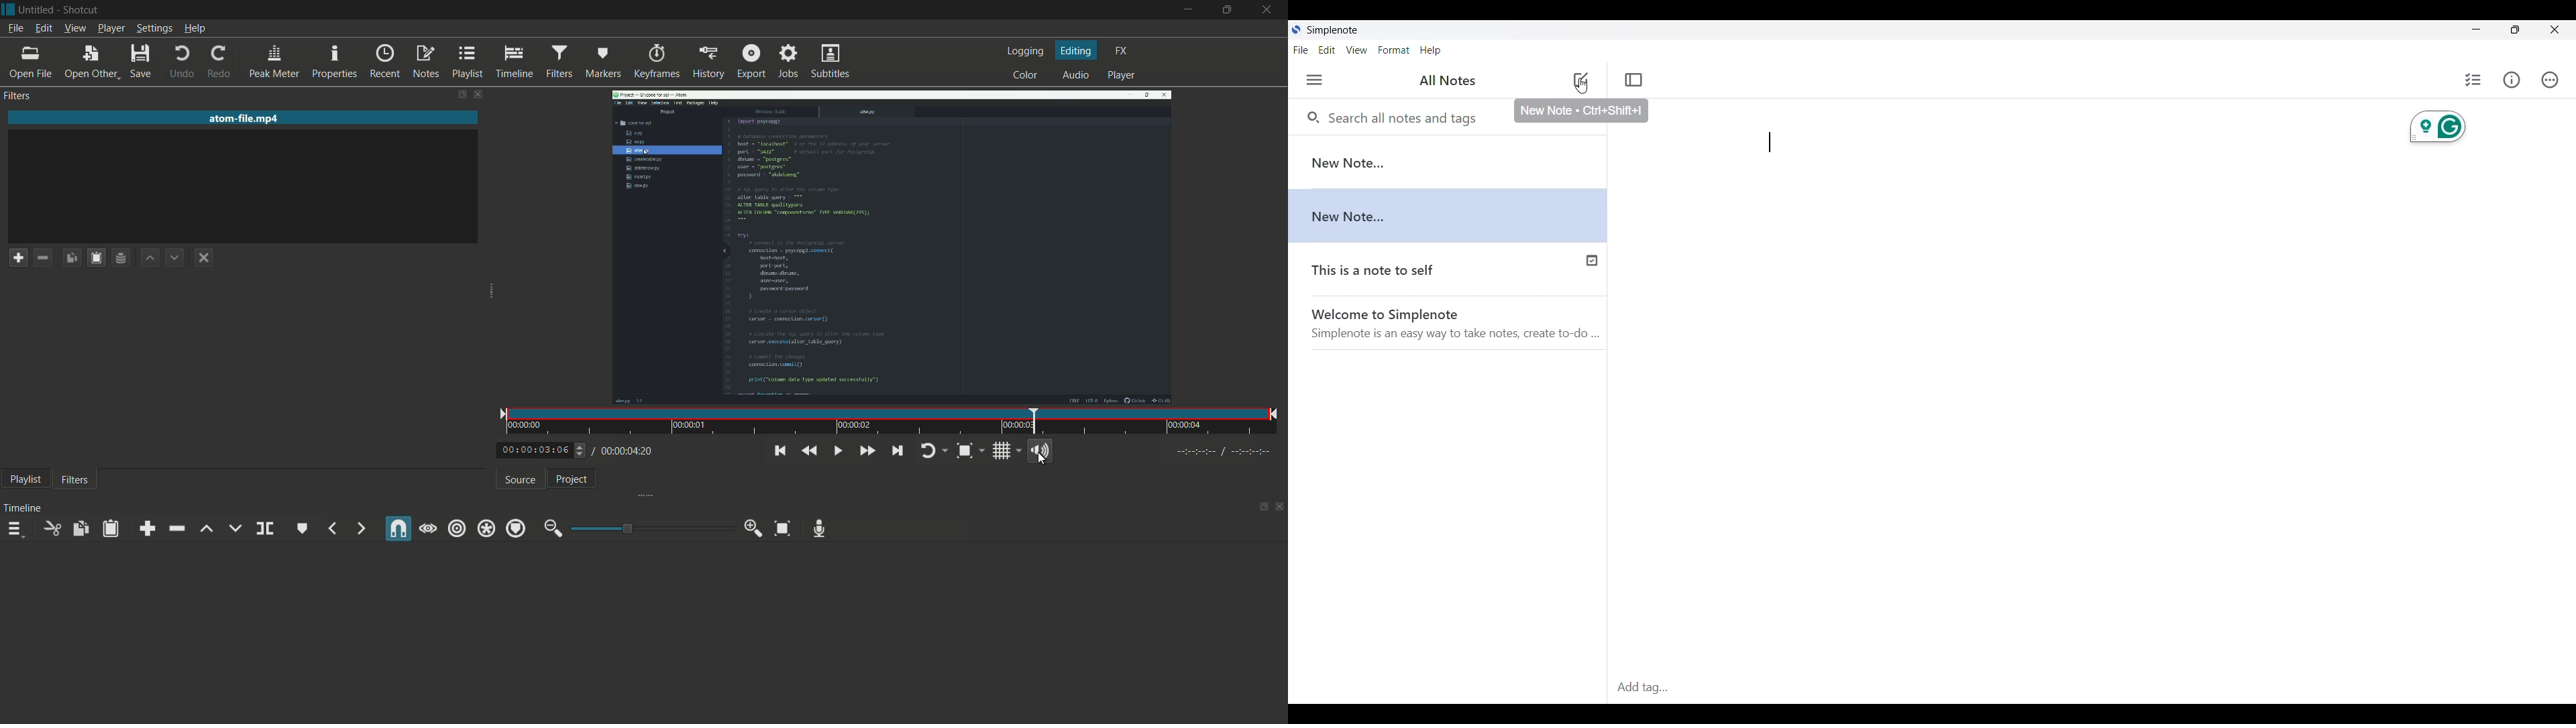 This screenshot has height=728, width=2576. What do you see at coordinates (602, 63) in the screenshot?
I see `markers` at bounding box center [602, 63].